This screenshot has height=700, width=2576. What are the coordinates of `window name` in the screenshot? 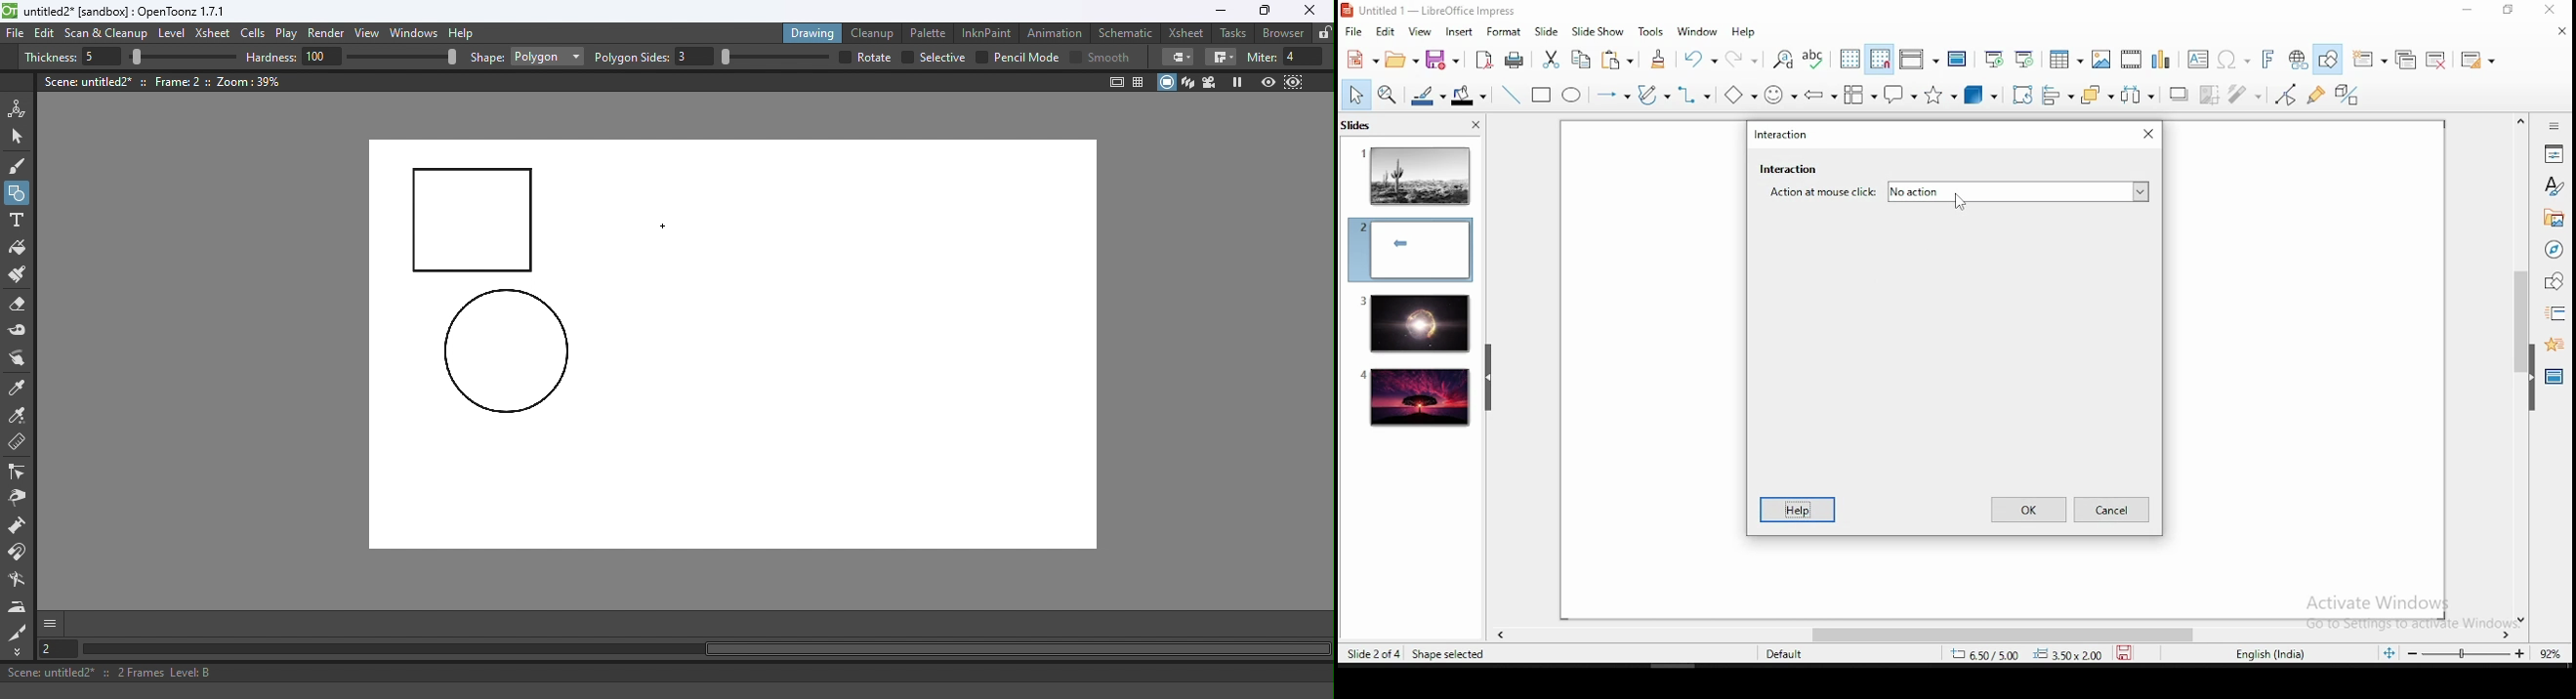 It's located at (1431, 10).